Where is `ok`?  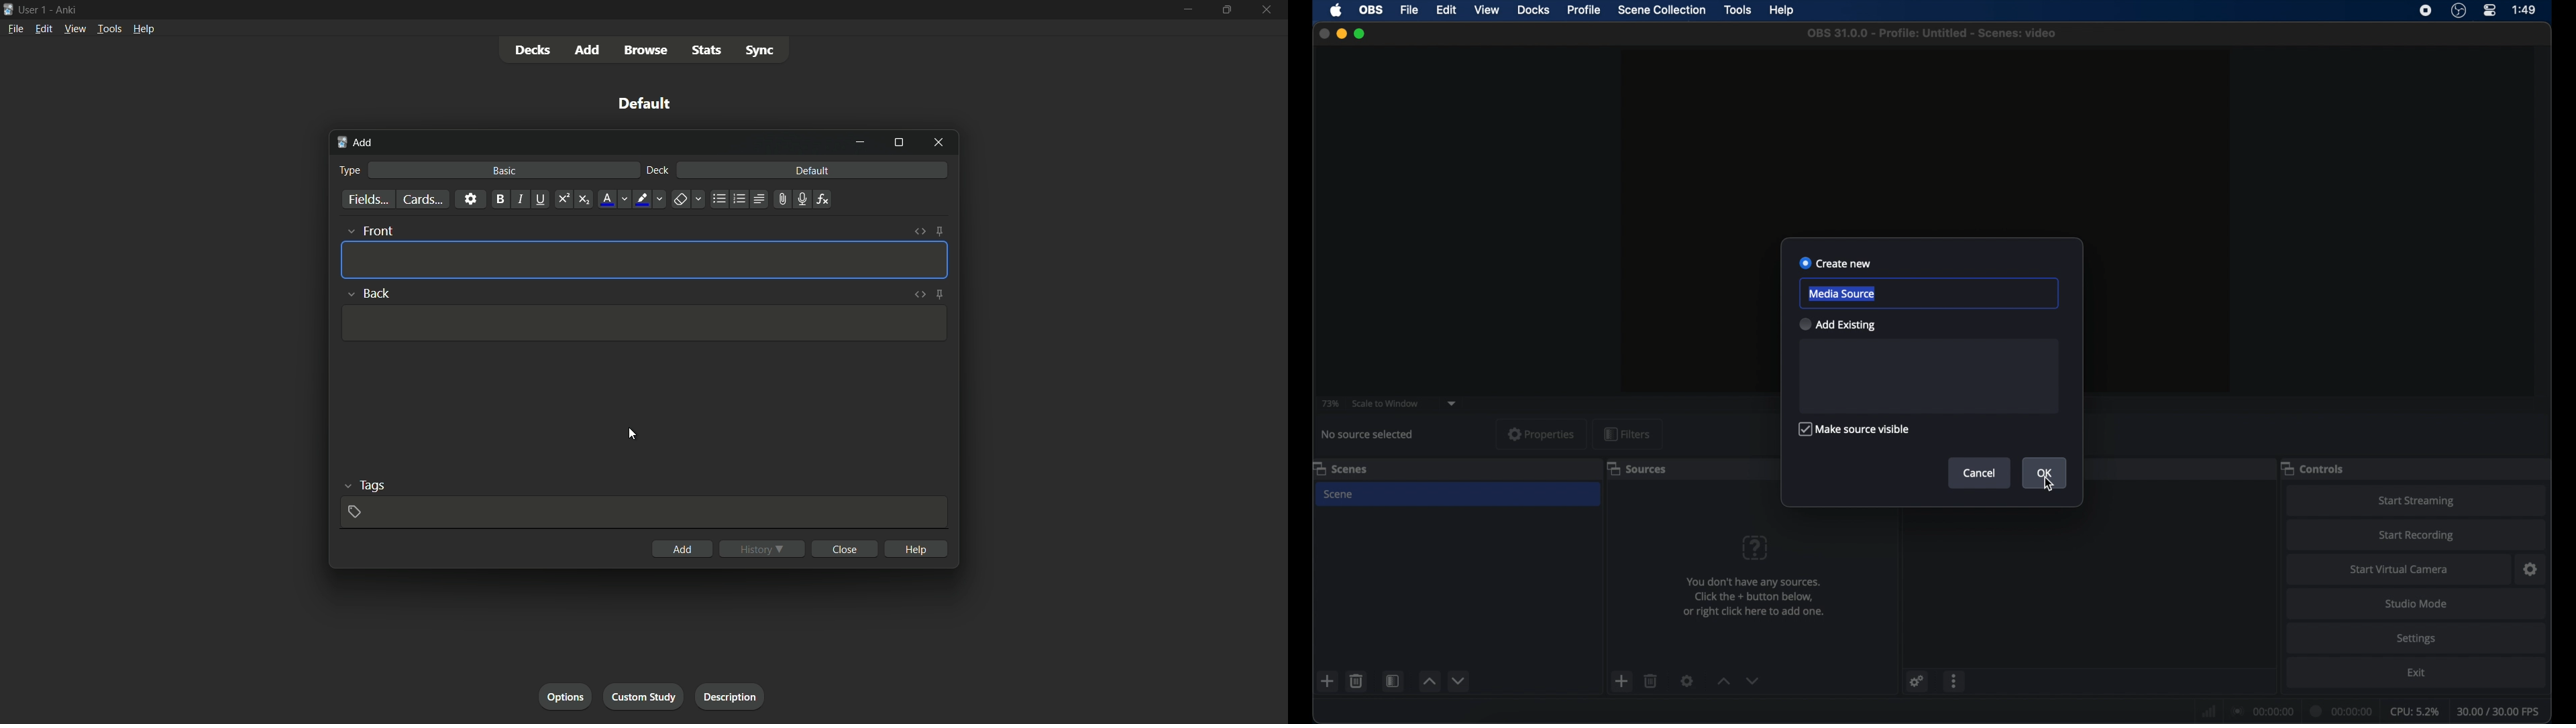
ok is located at coordinates (2046, 473).